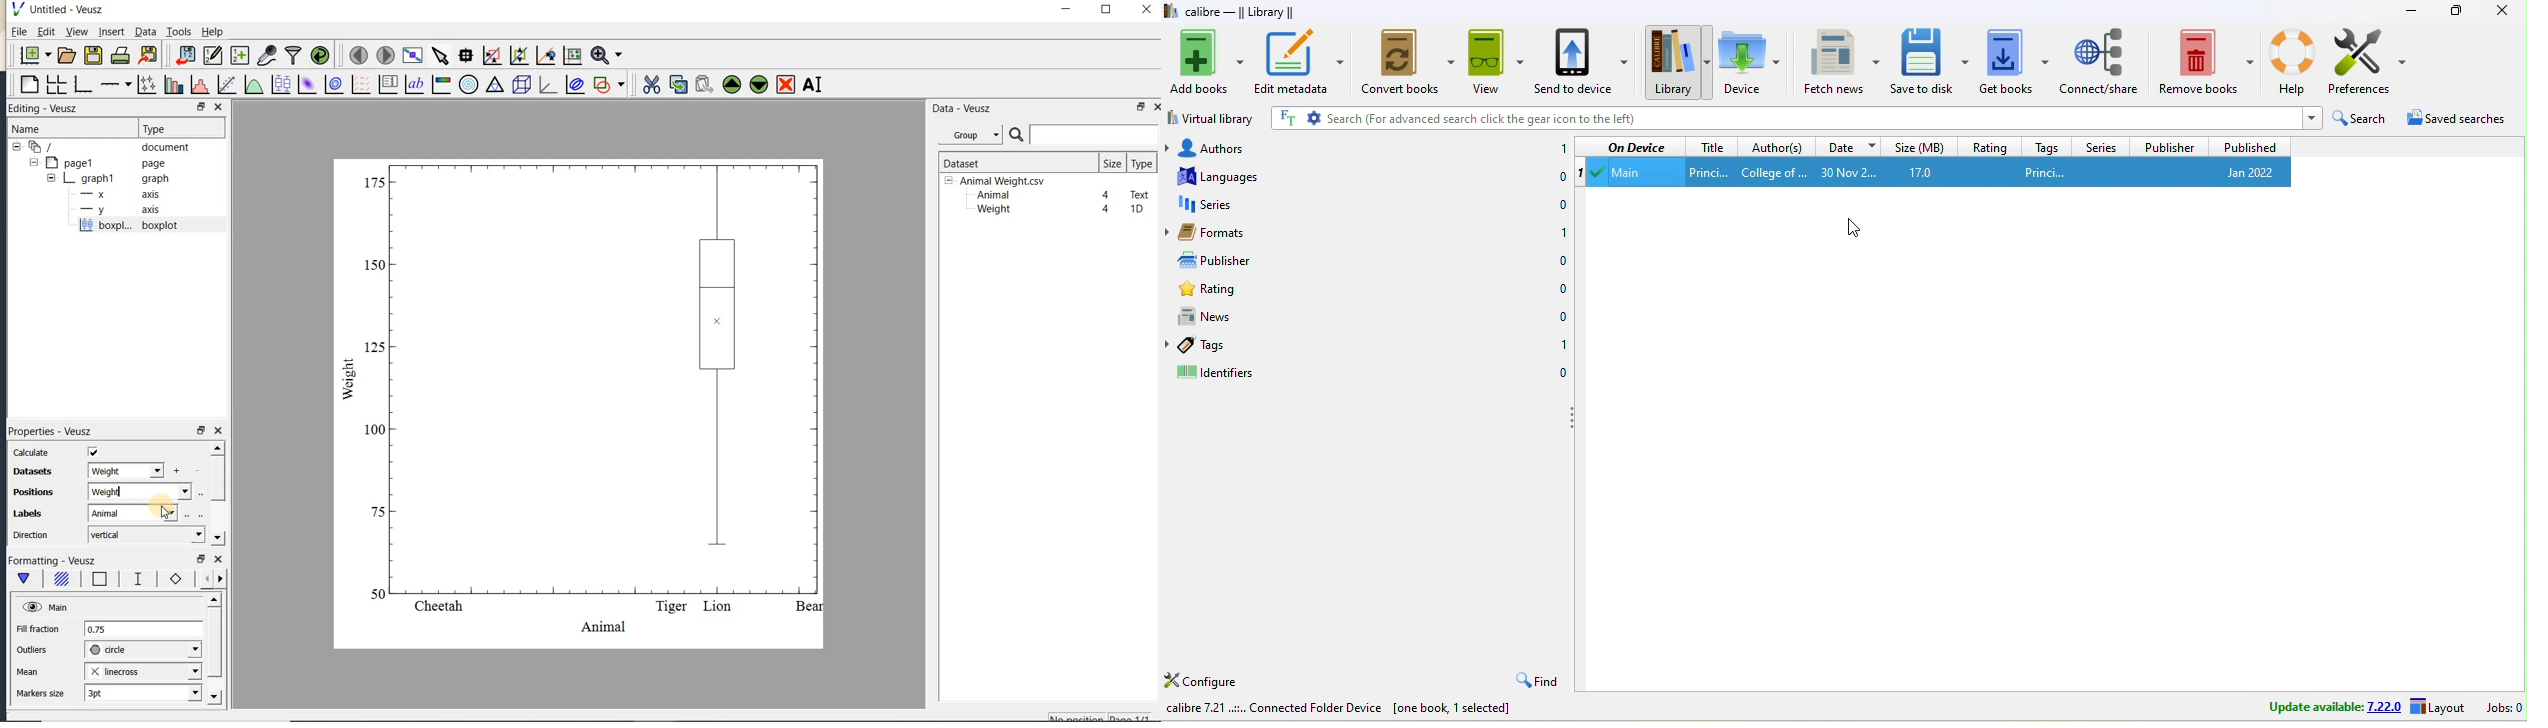  Describe the element at coordinates (1107, 210) in the screenshot. I see `4` at that location.